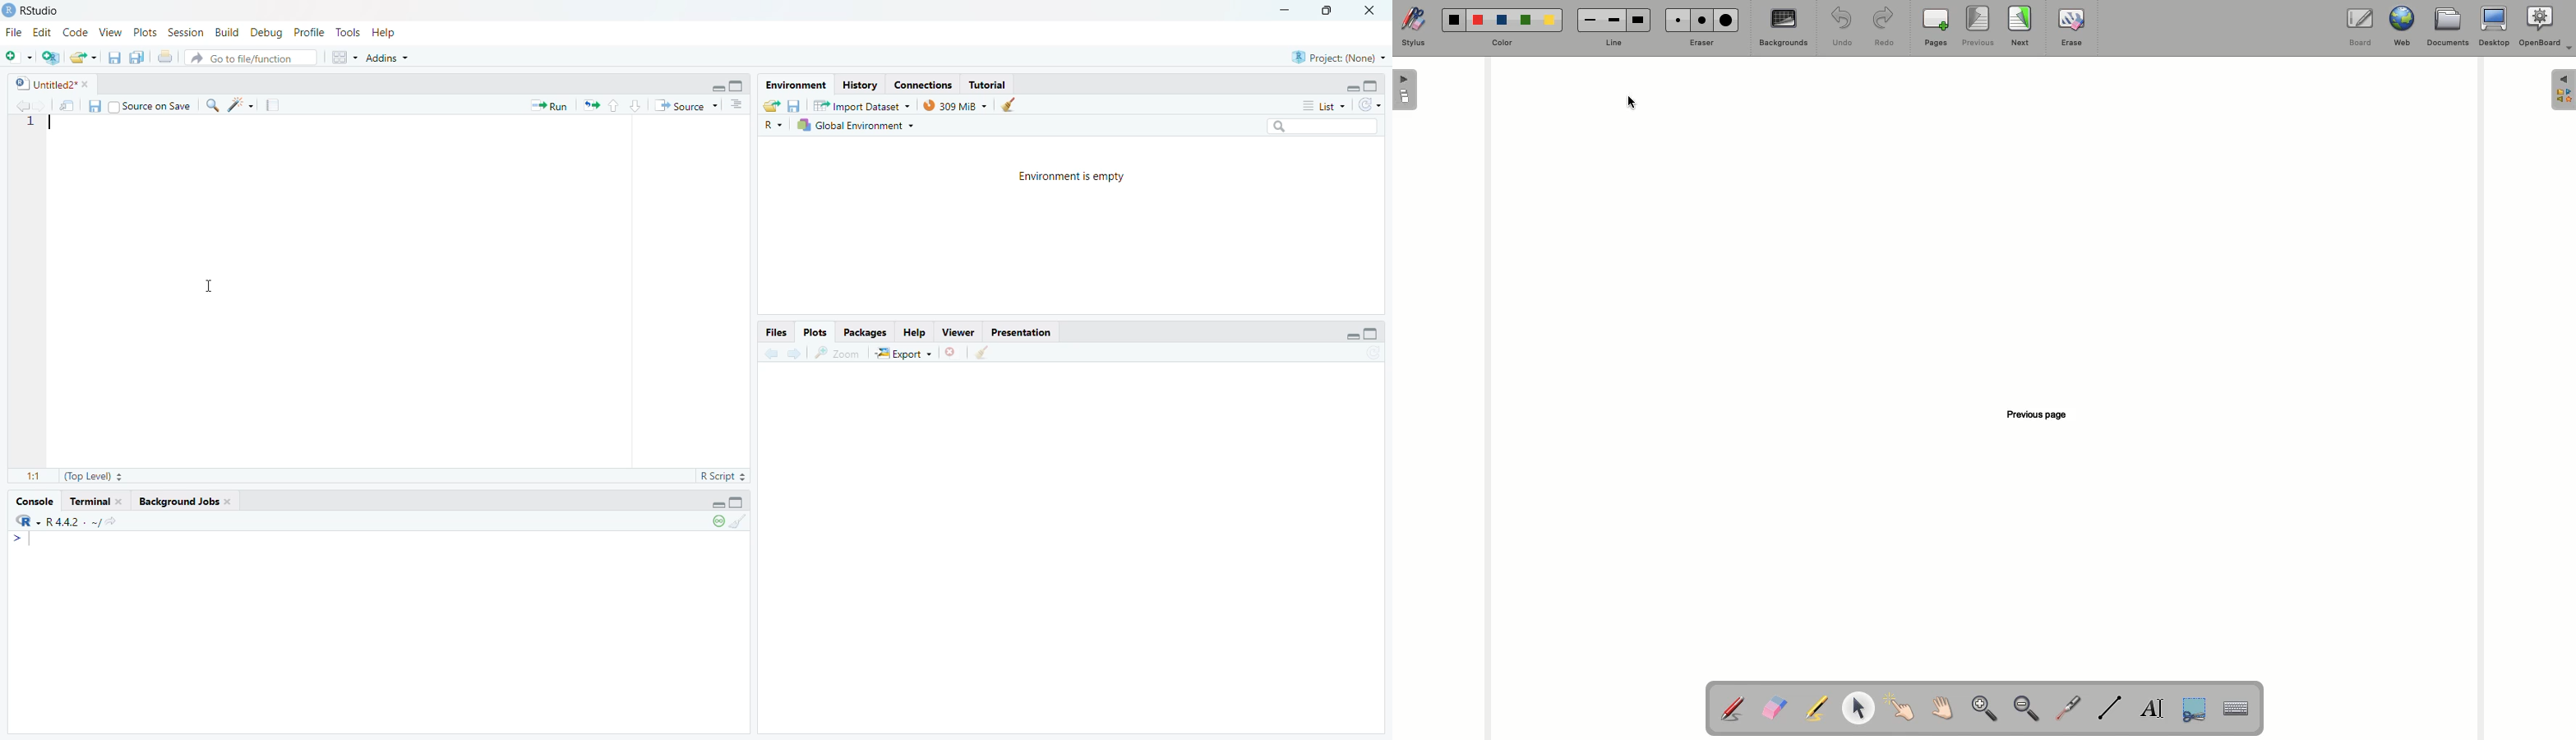 This screenshot has height=756, width=2576. What do you see at coordinates (1319, 104) in the screenshot?
I see `List ~` at bounding box center [1319, 104].